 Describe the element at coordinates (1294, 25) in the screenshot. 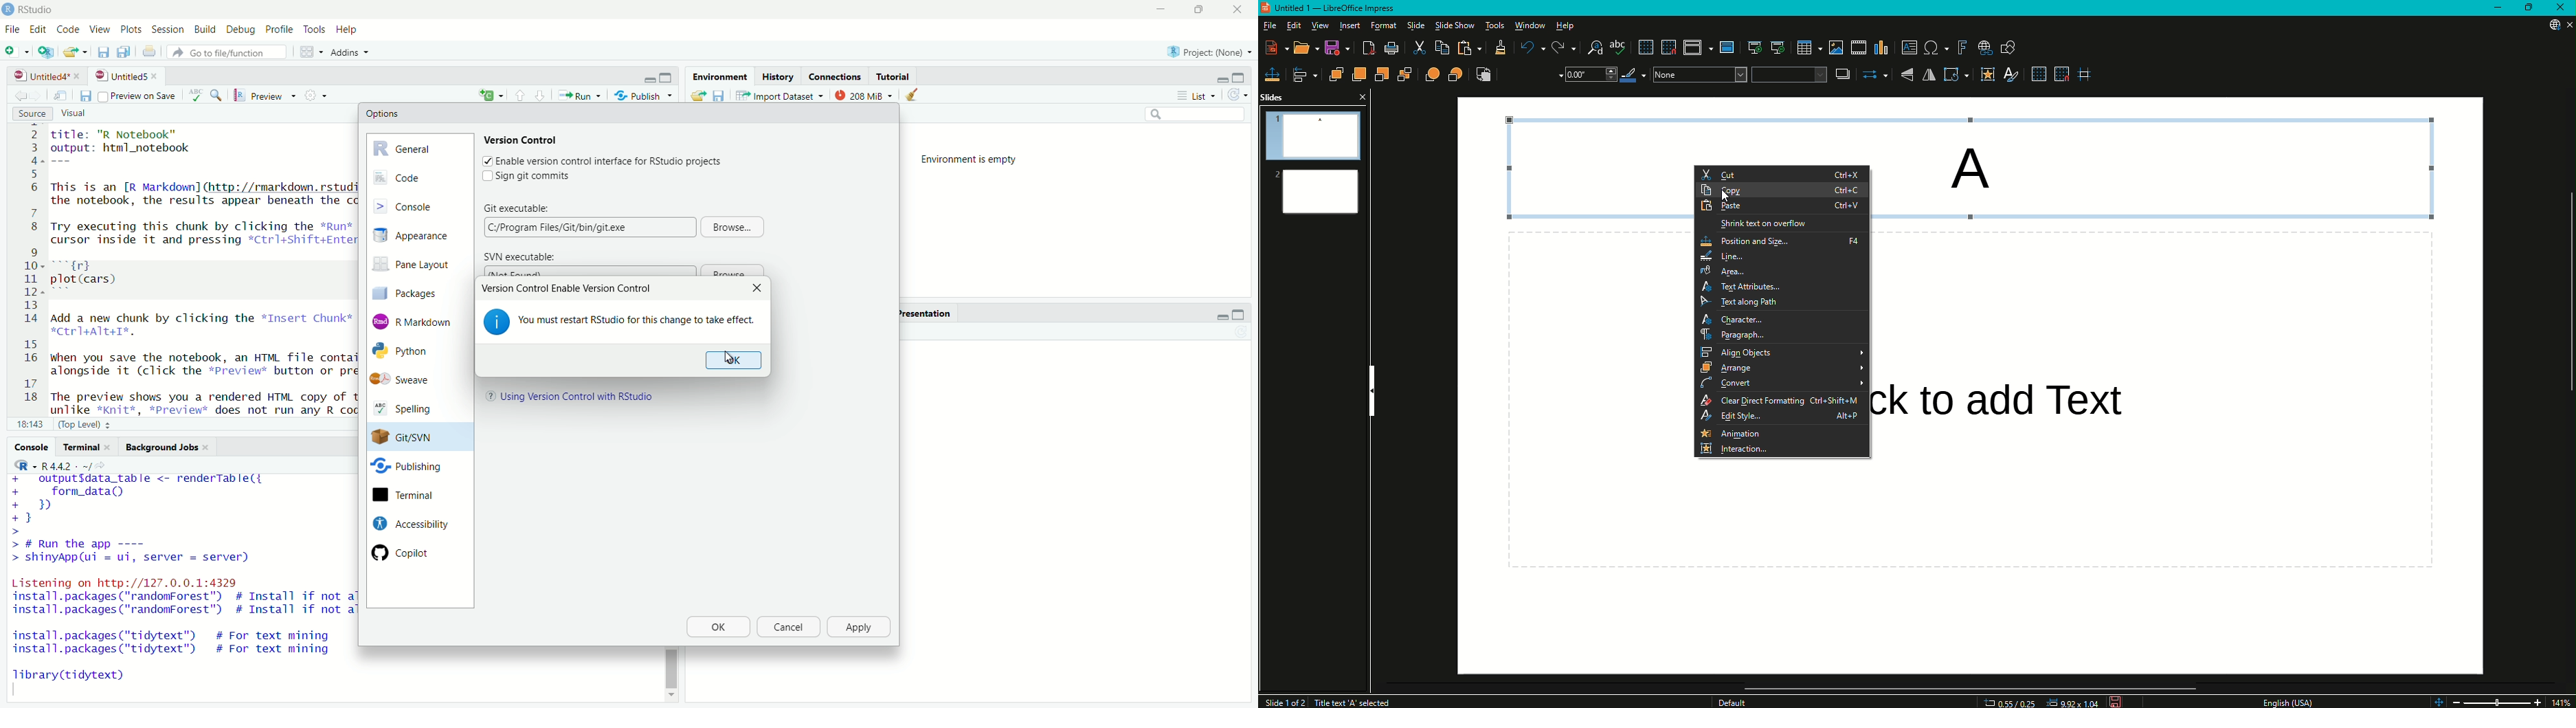

I see `Edit` at that location.